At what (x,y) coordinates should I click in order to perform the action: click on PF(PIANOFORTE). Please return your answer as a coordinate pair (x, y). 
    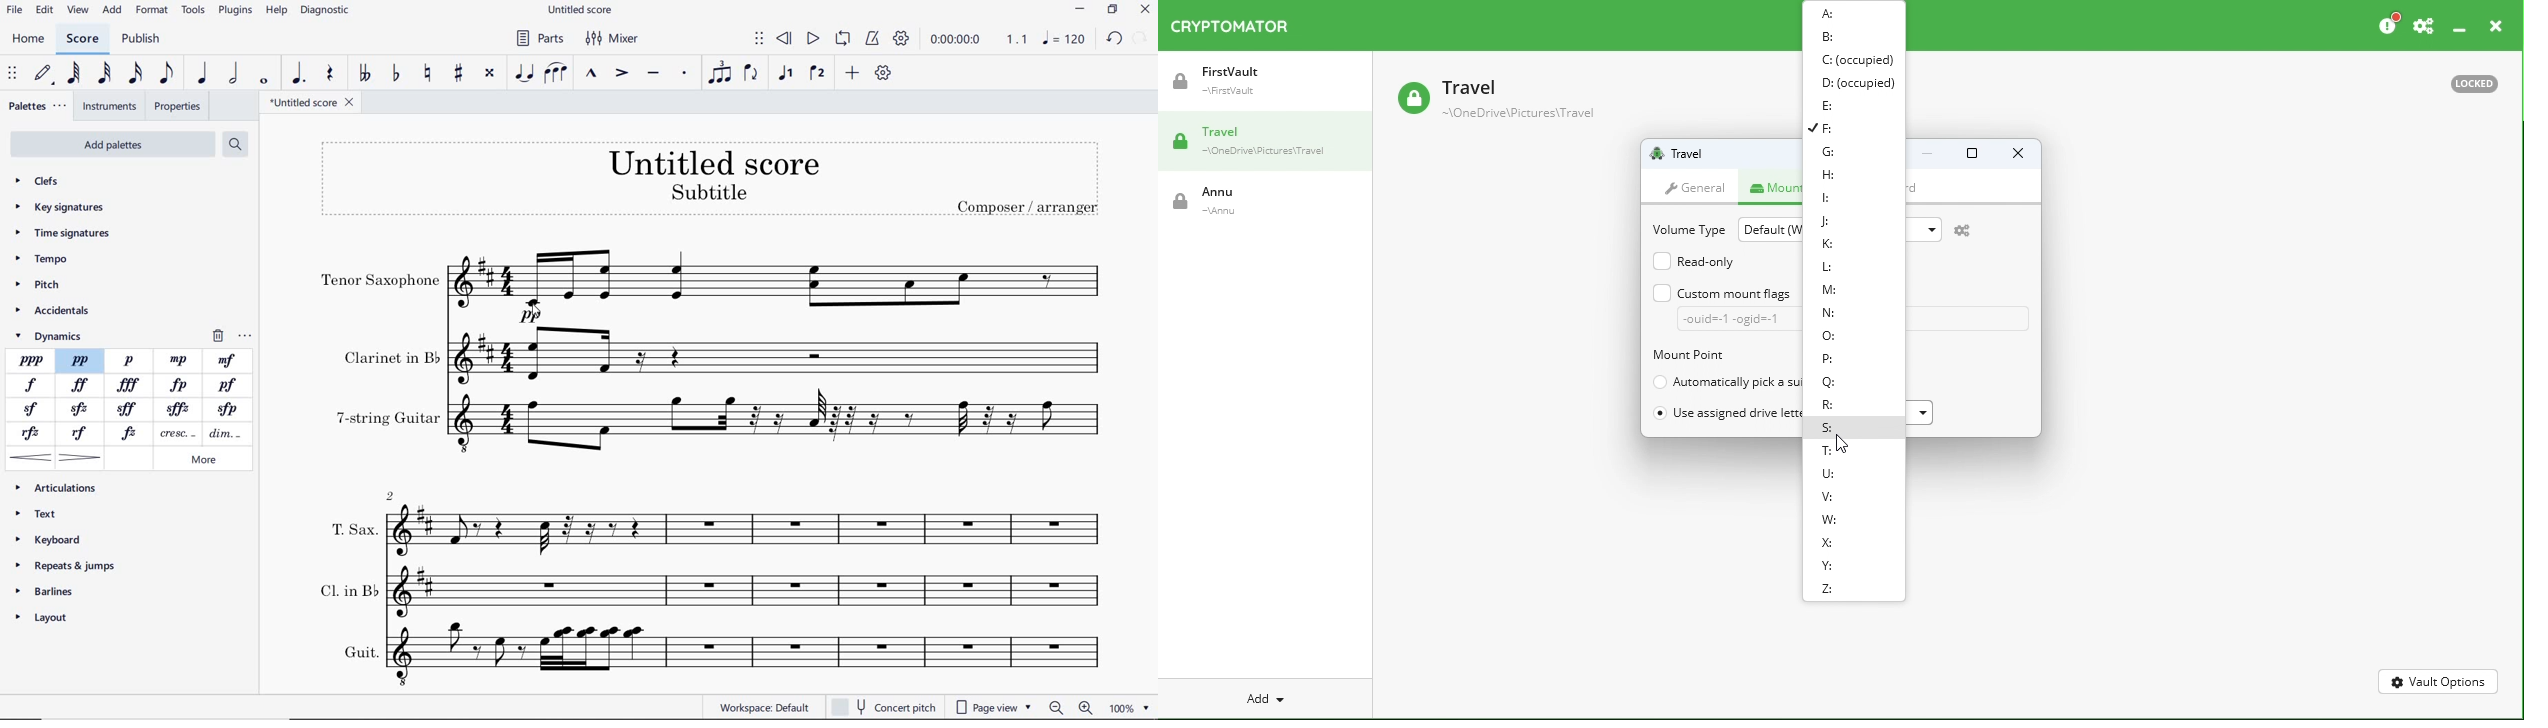
    Looking at the image, I should click on (229, 386).